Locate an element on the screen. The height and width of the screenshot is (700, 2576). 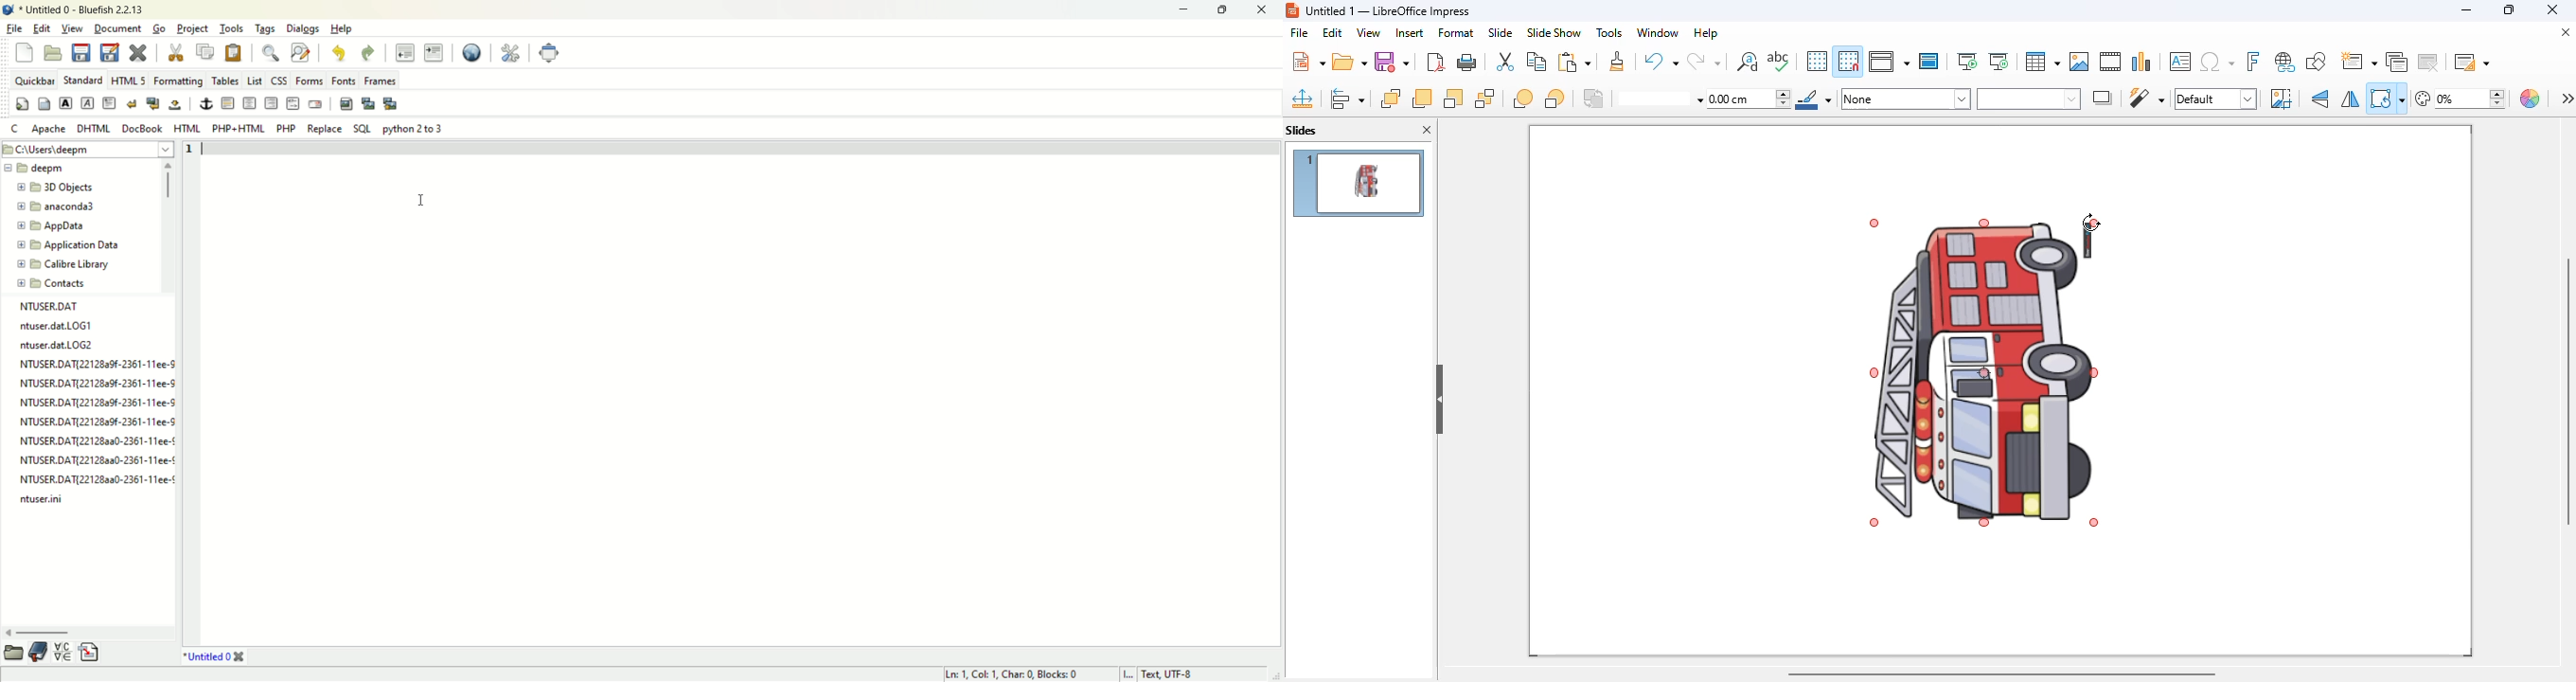
document is located at coordinates (118, 28).